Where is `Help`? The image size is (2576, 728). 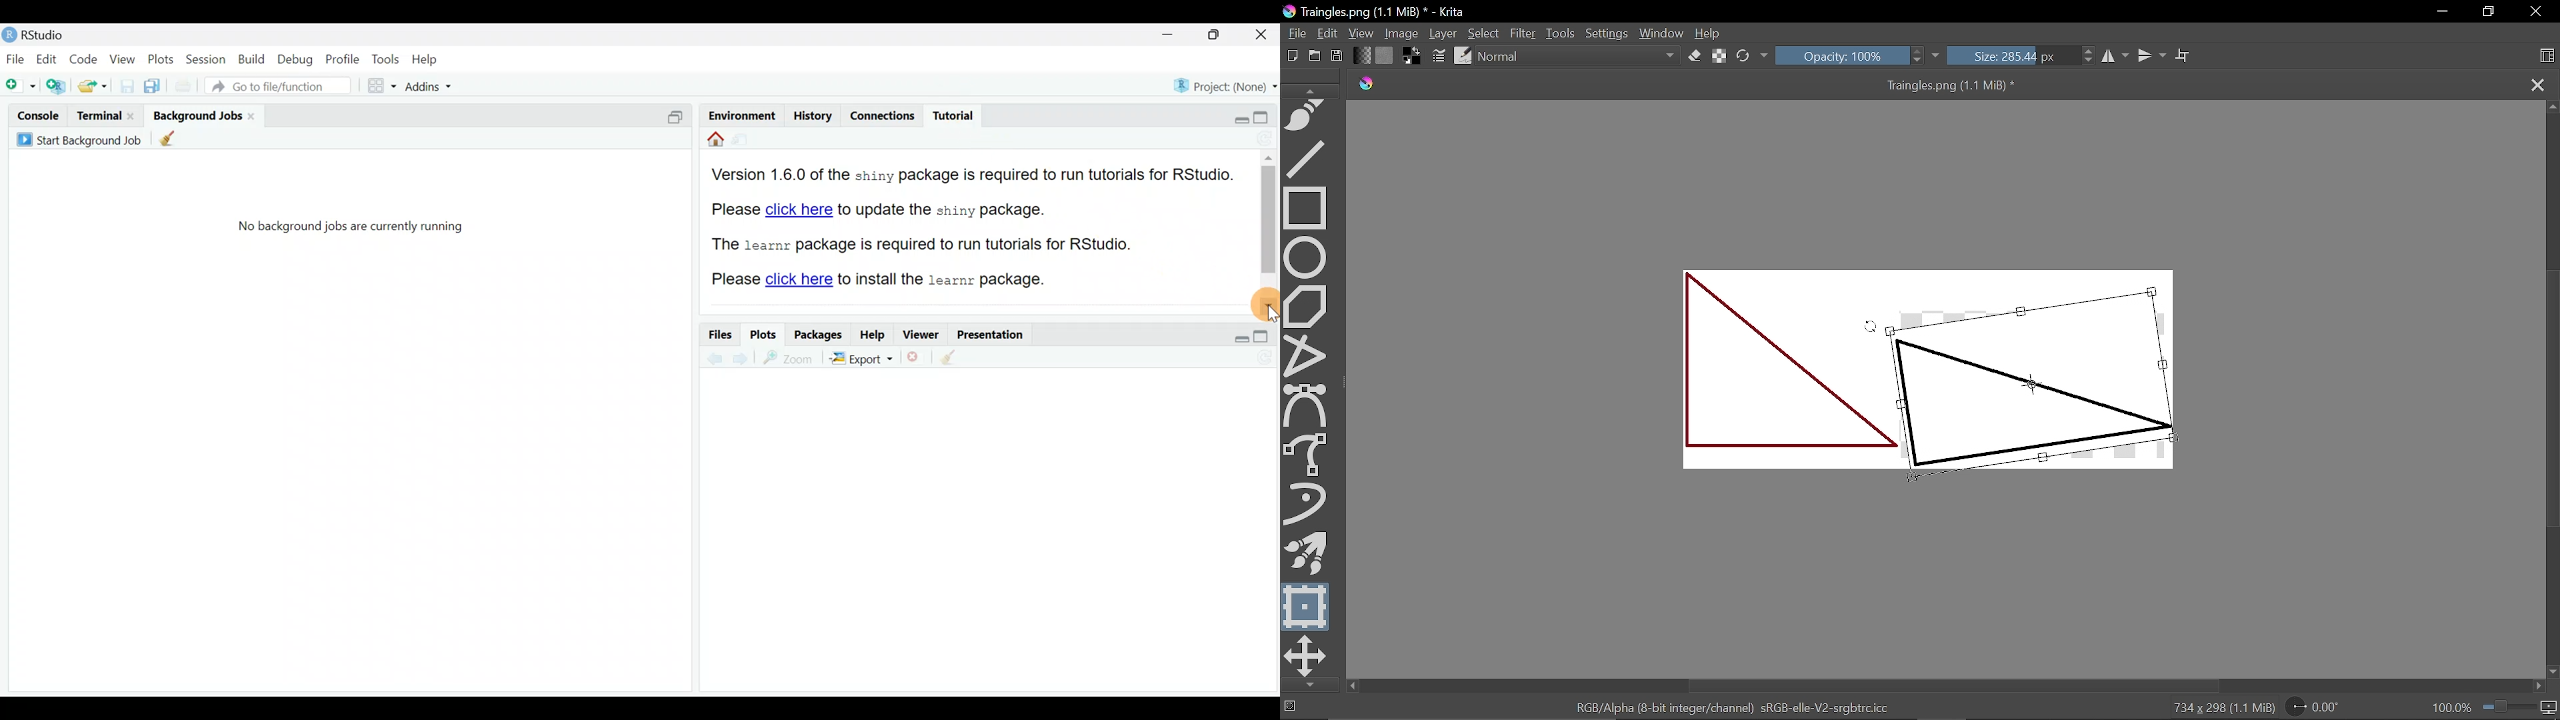
Help is located at coordinates (872, 334).